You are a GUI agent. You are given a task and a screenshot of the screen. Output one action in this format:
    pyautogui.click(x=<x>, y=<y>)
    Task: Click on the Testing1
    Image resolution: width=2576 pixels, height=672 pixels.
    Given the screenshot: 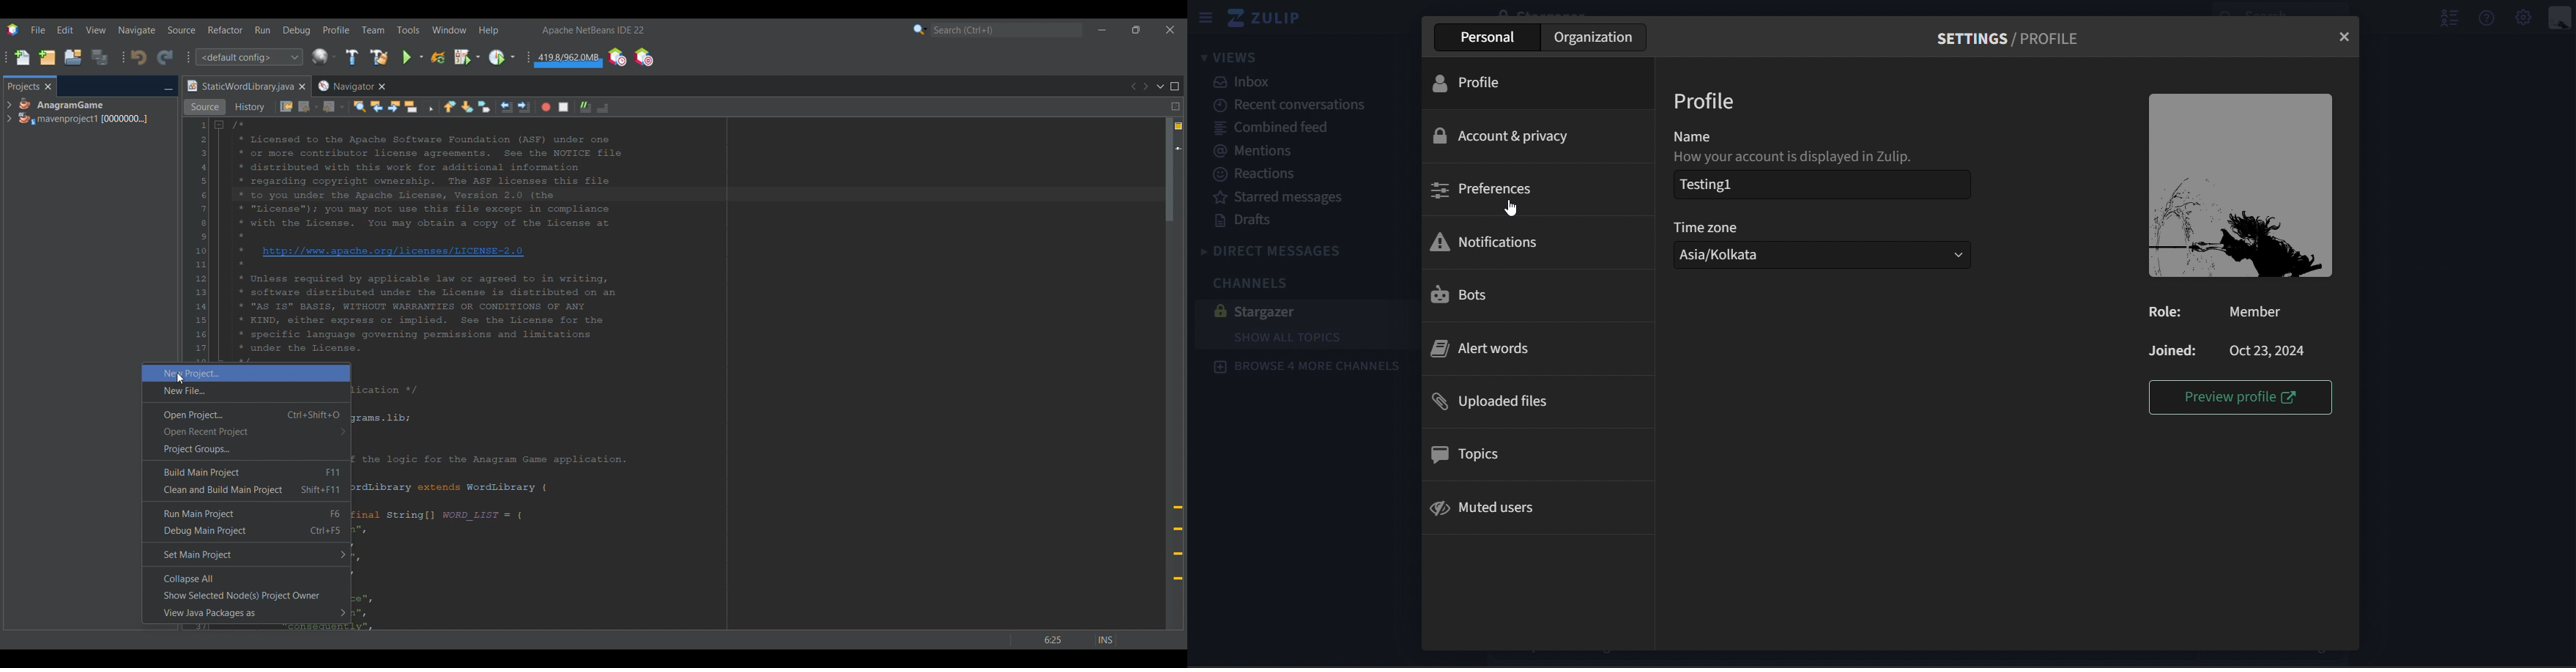 What is the action you would take?
    pyautogui.click(x=1786, y=185)
    